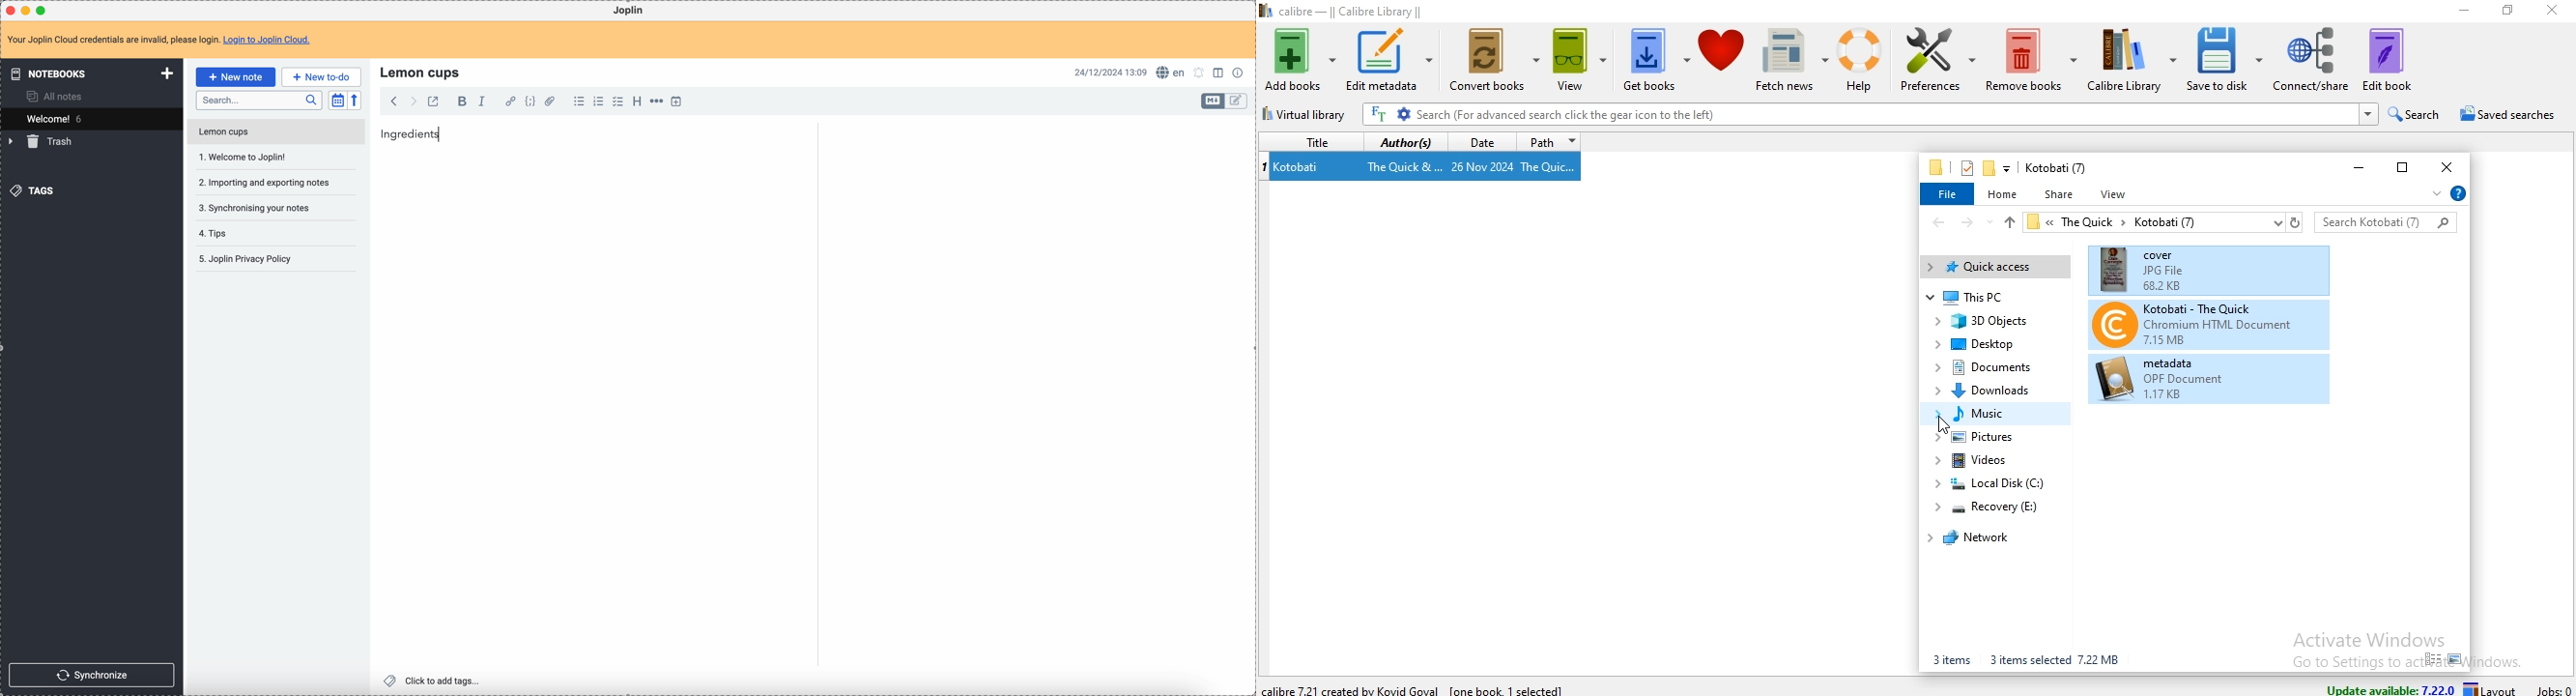 Image resolution: width=2576 pixels, height=700 pixels. What do you see at coordinates (43, 10) in the screenshot?
I see `maximize` at bounding box center [43, 10].